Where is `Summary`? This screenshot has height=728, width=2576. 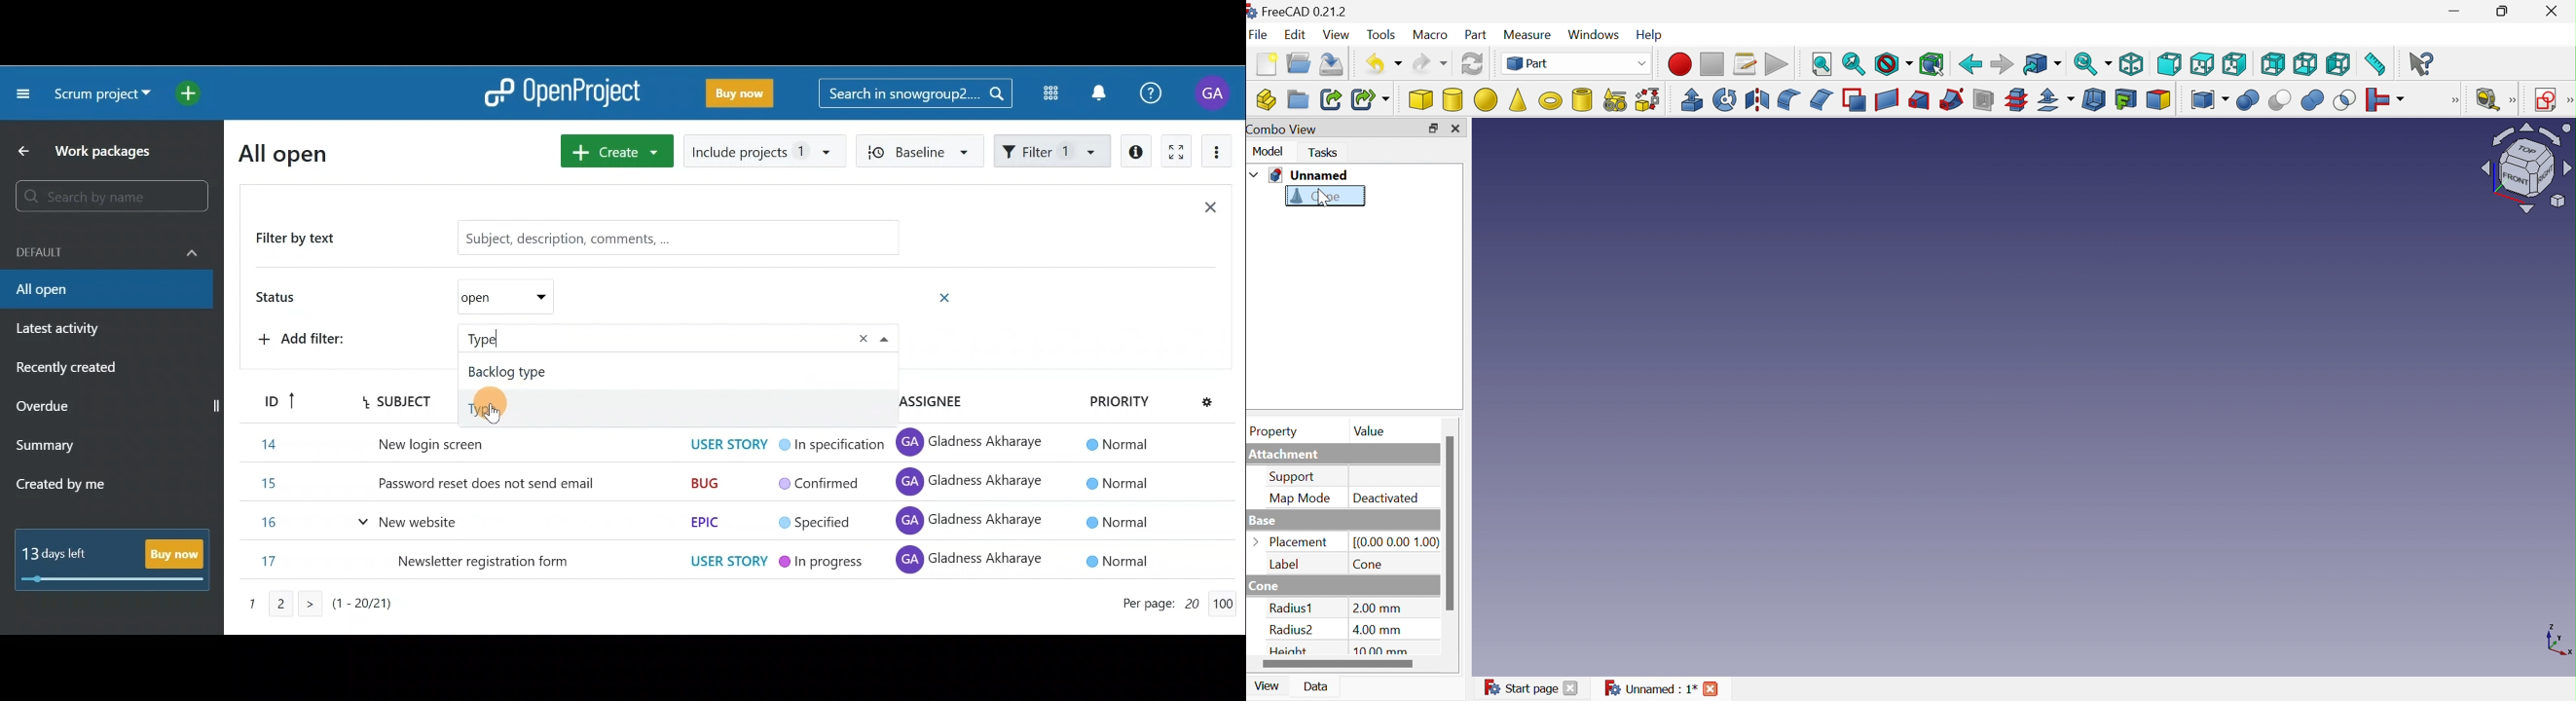 Summary is located at coordinates (46, 448).